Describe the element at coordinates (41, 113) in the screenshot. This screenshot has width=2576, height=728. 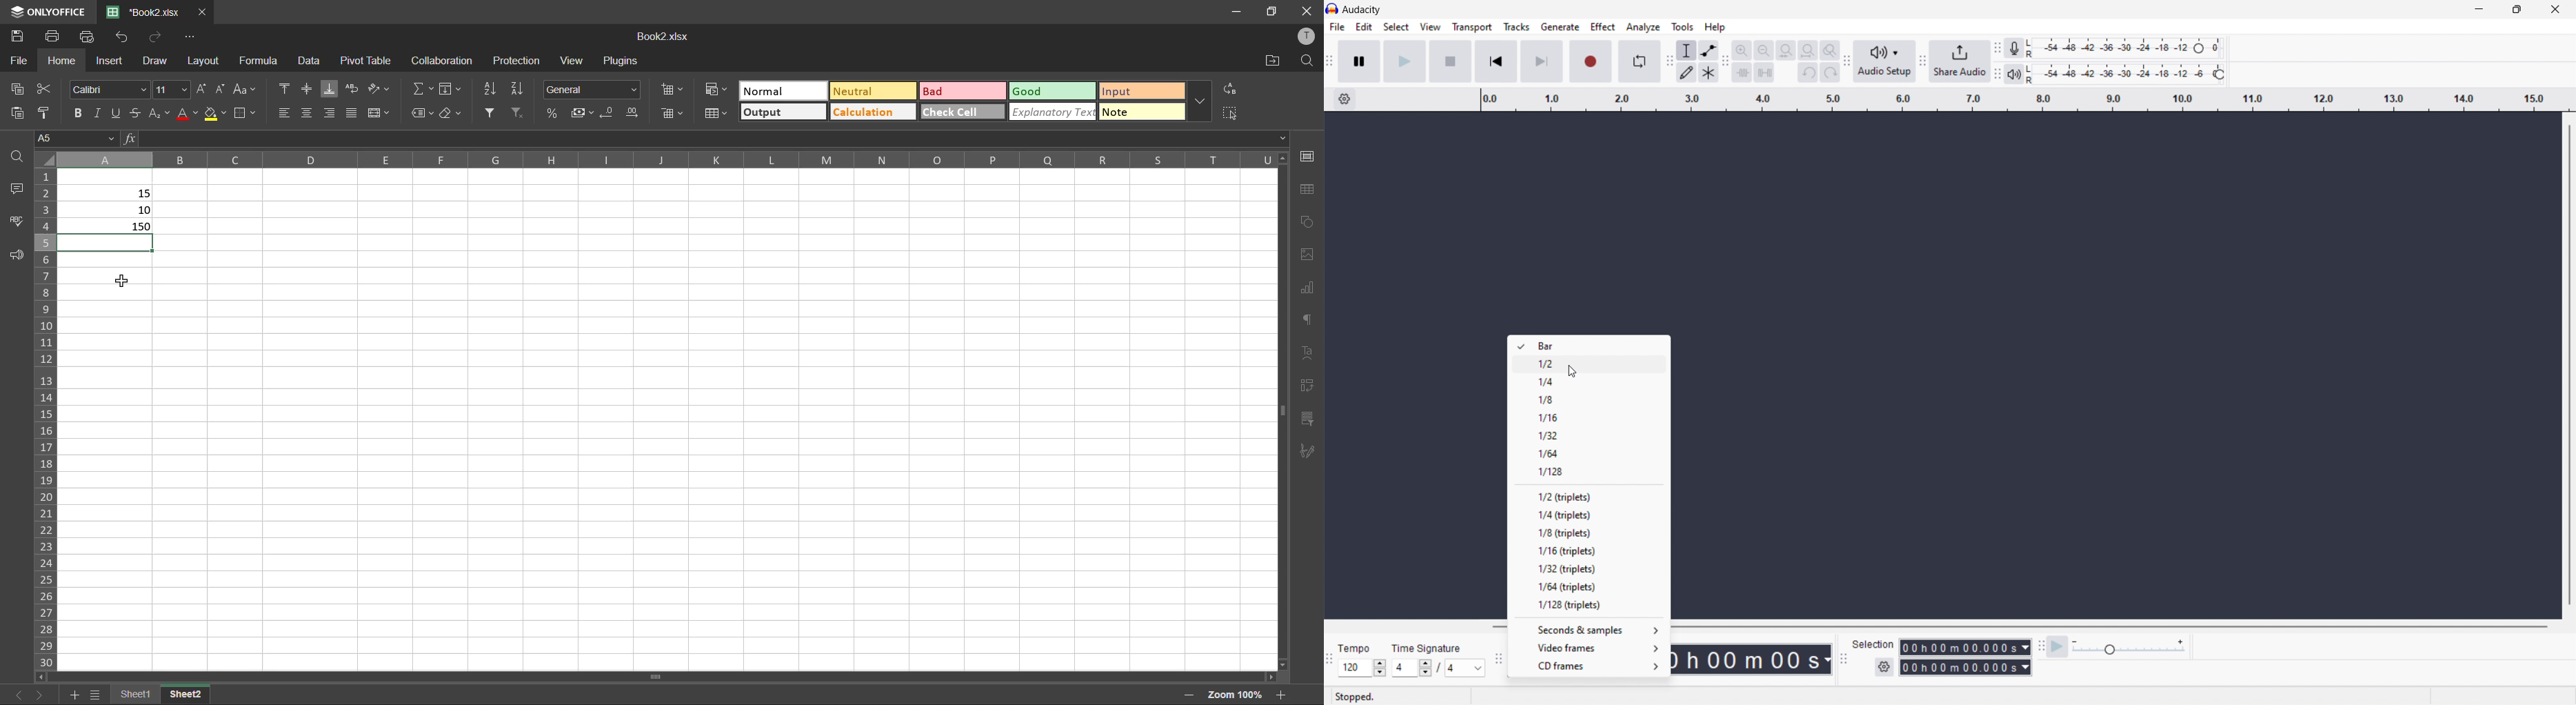
I see `copy style` at that location.